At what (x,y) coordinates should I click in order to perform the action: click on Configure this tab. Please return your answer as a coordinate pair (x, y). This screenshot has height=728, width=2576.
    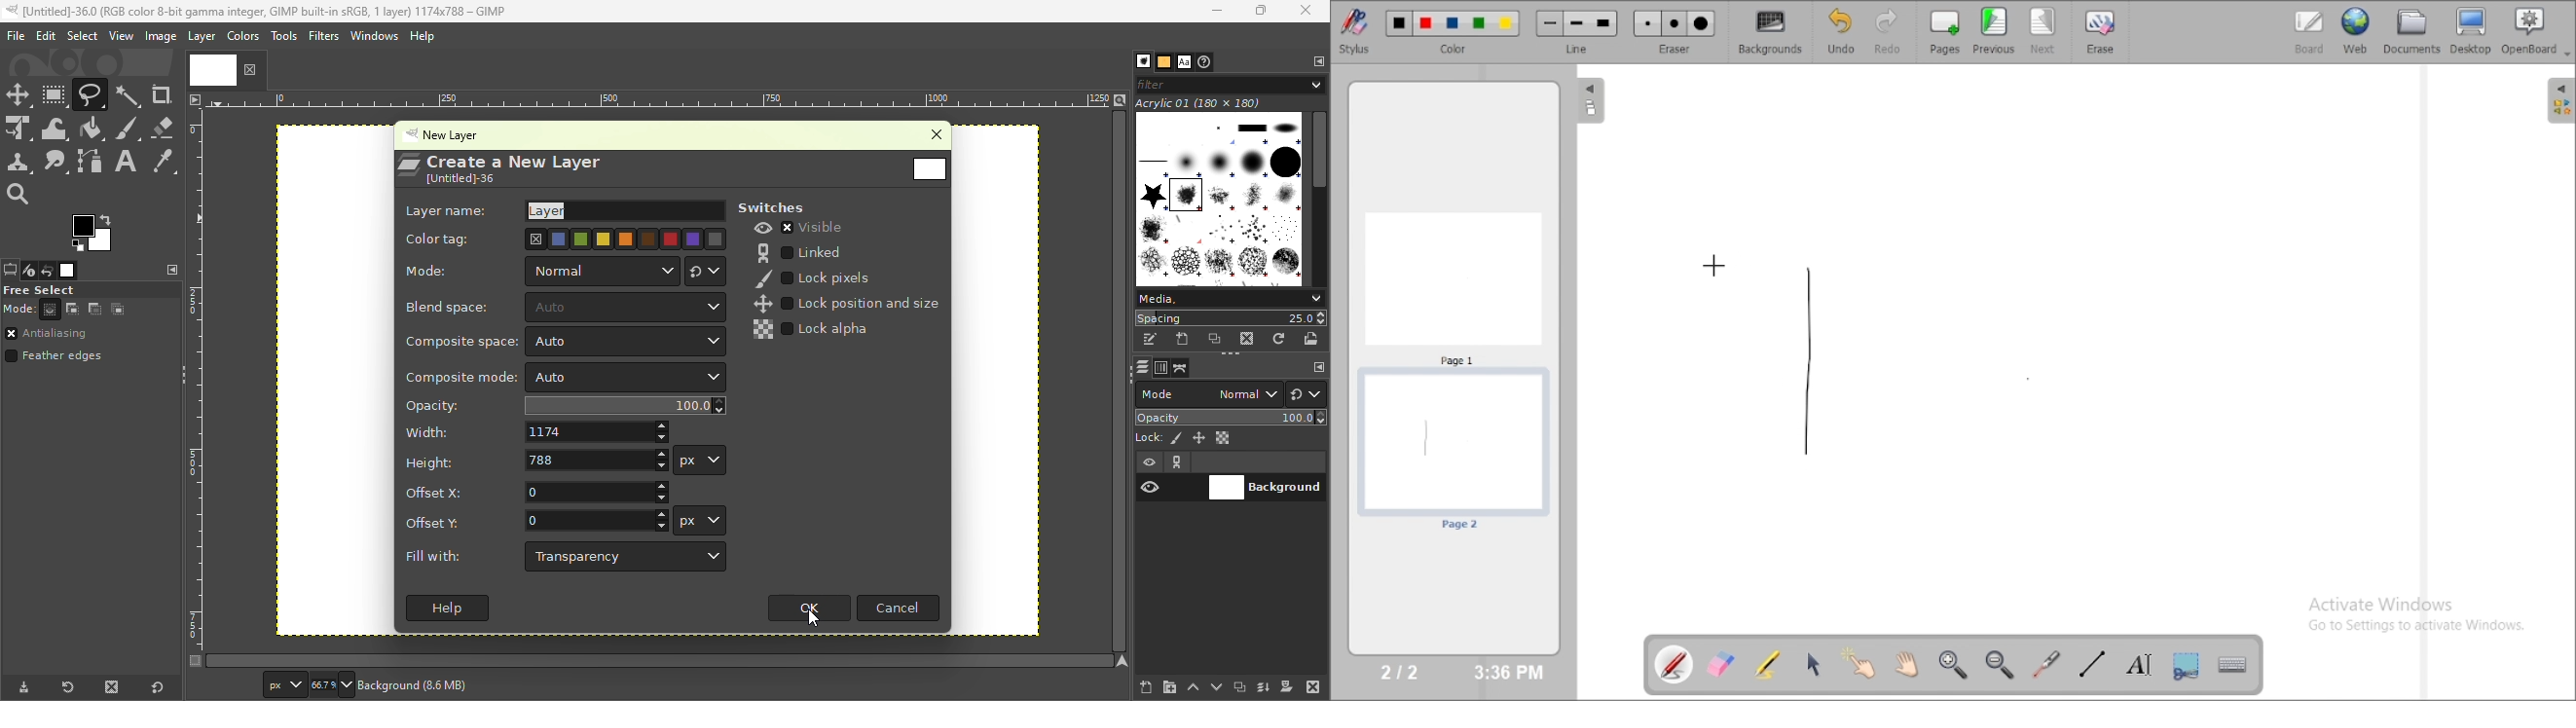
    Looking at the image, I should click on (1315, 60).